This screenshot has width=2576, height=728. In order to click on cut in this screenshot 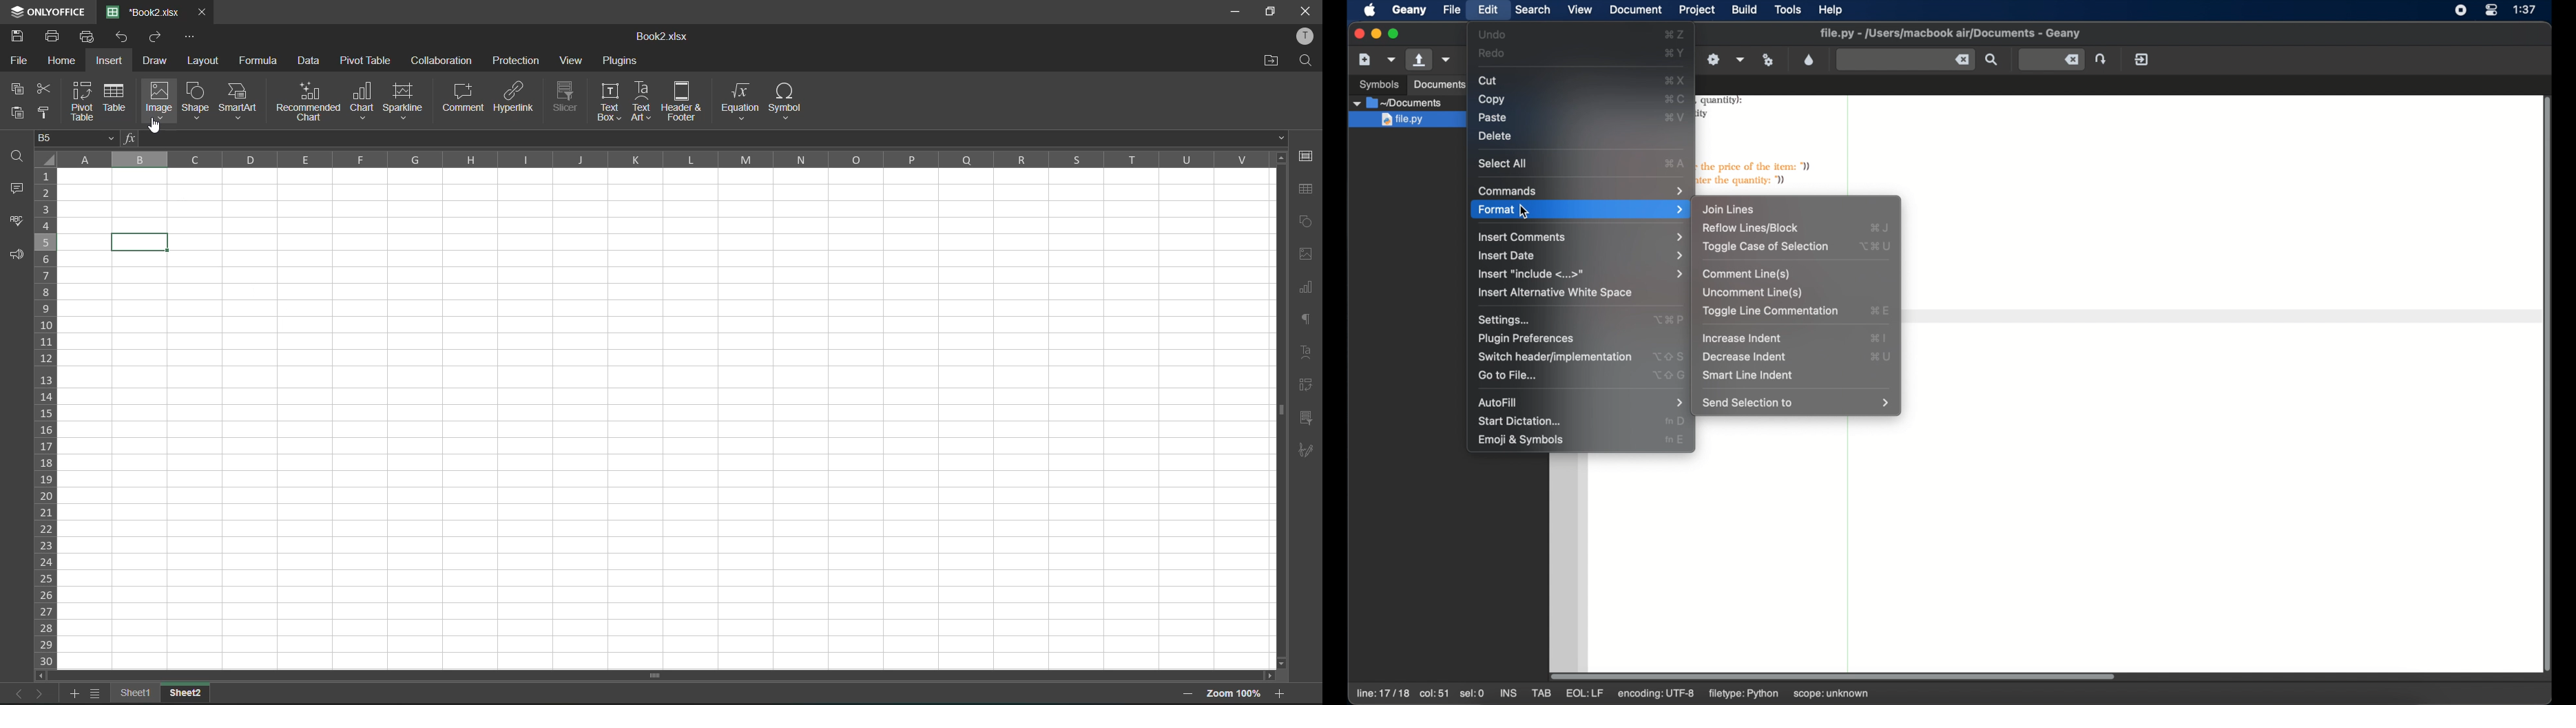, I will do `click(47, 89)`.